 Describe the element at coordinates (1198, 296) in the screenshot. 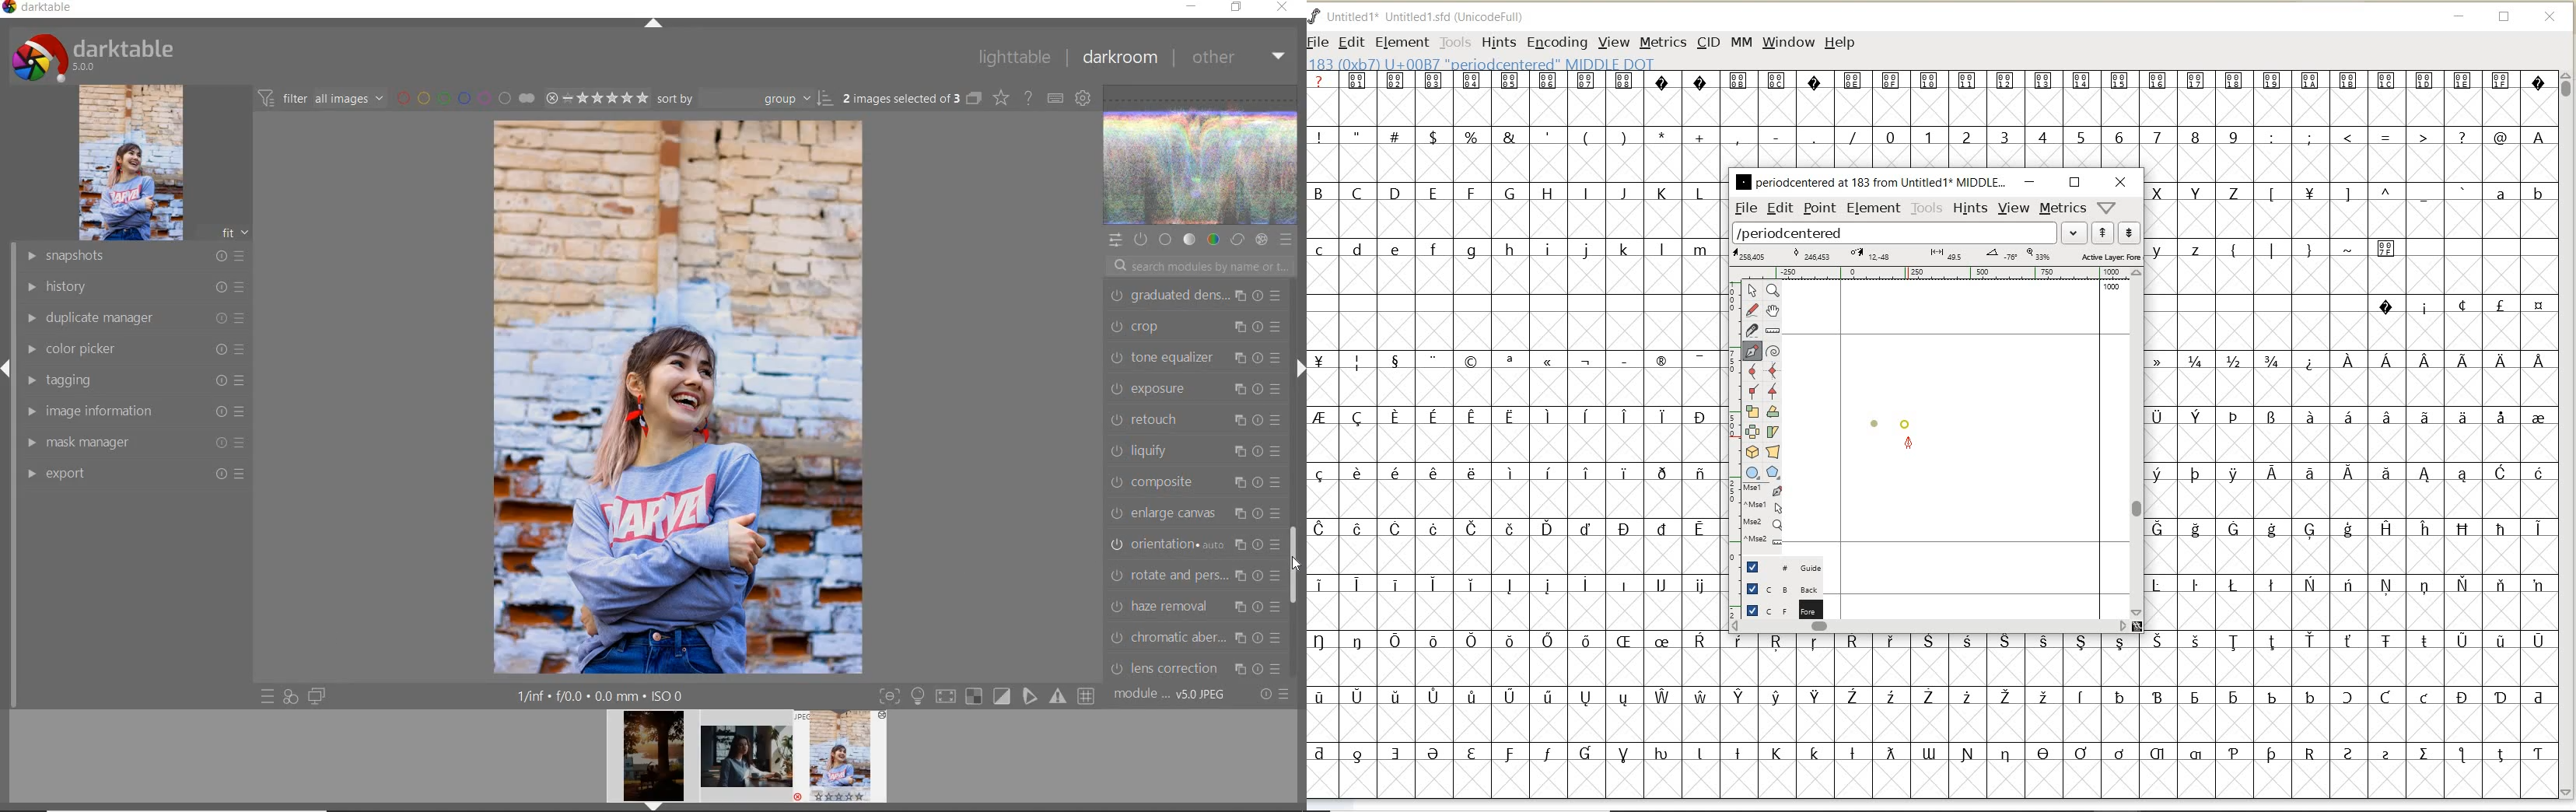

I see `graduated density` at that location.